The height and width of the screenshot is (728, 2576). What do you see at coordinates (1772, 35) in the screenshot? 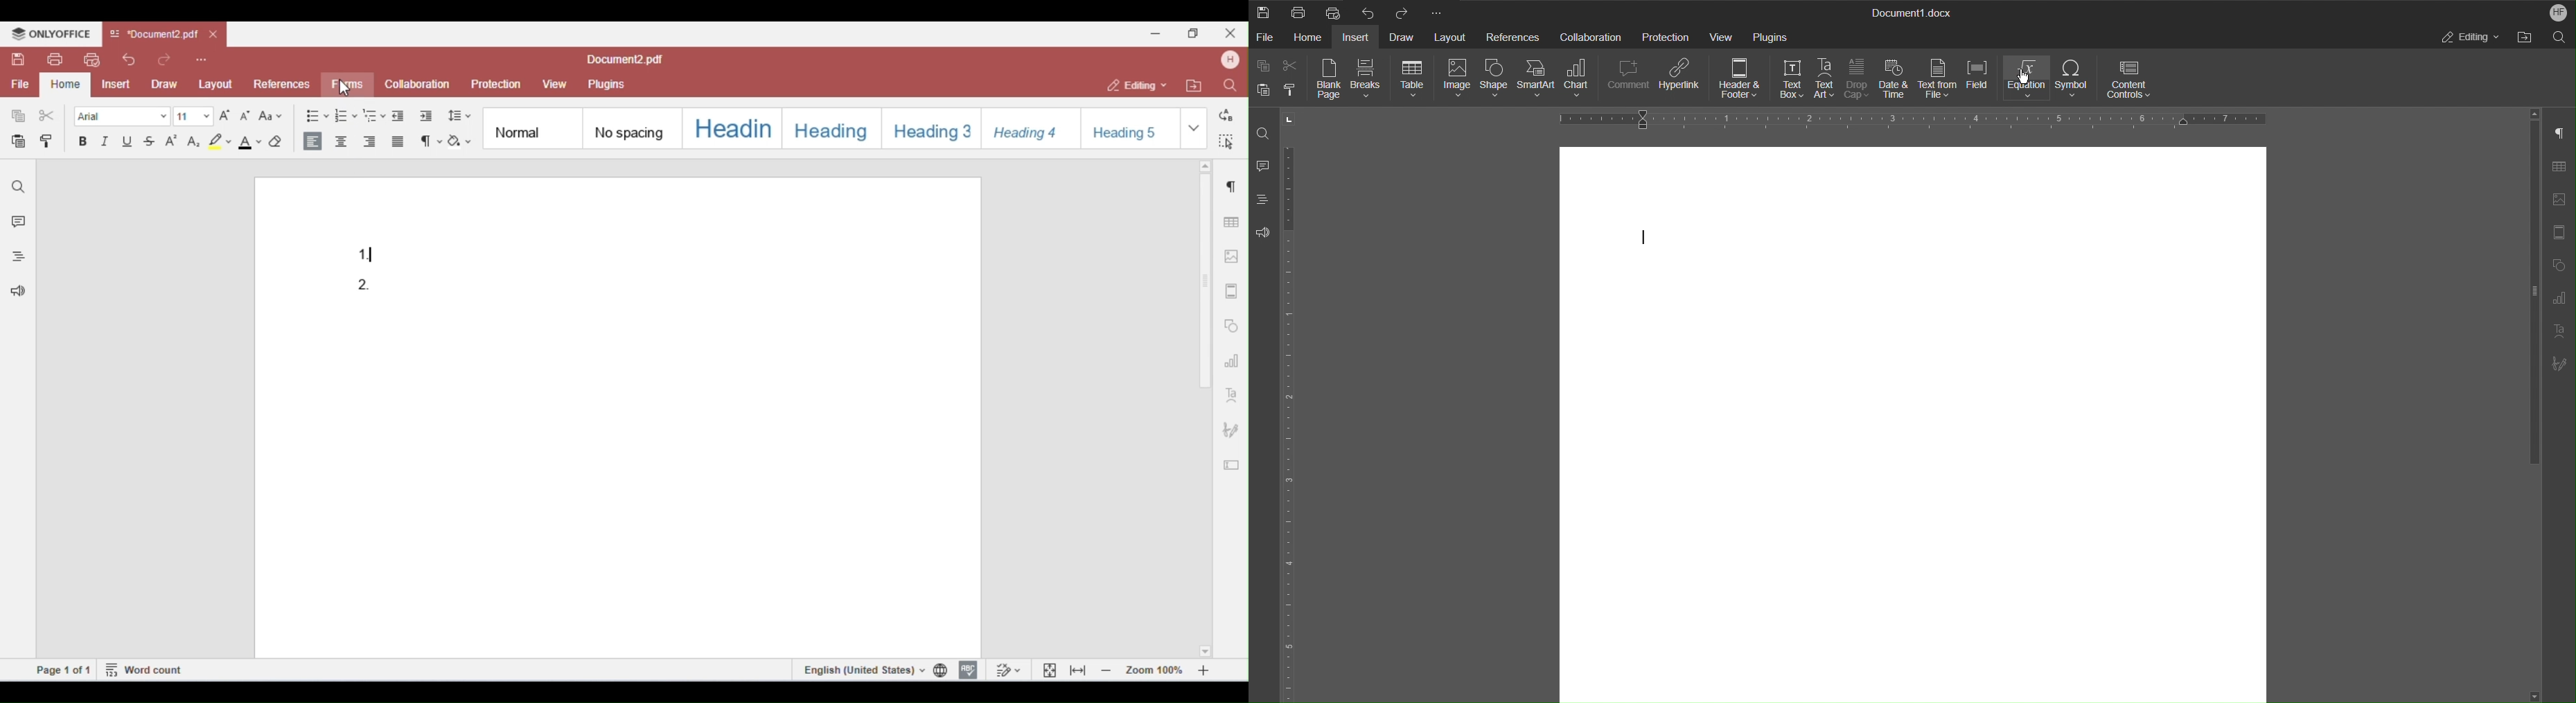
I see `Plugins` at bounding box center [1772, 35].